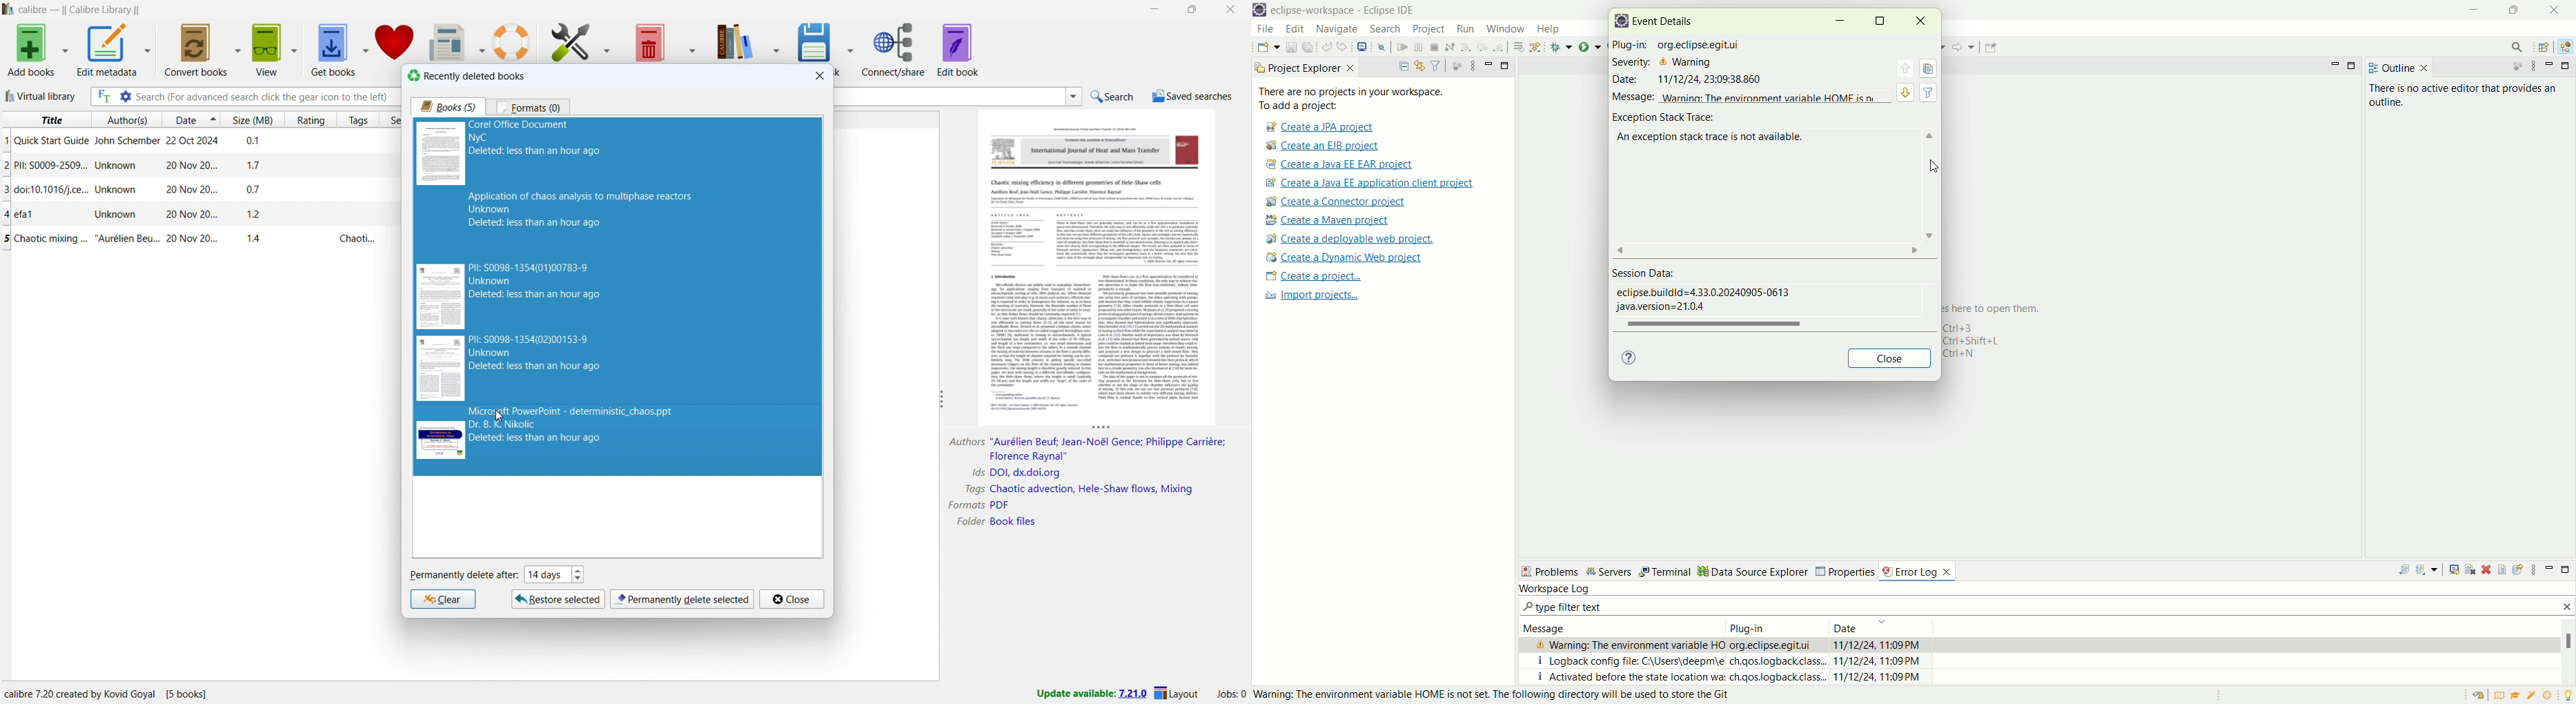 This screenshot has height=728, width=2576. What do you see at coordinates (1361, 47) in the screenshot?
I see `open a terminal` at bounding box center [1361, 47].